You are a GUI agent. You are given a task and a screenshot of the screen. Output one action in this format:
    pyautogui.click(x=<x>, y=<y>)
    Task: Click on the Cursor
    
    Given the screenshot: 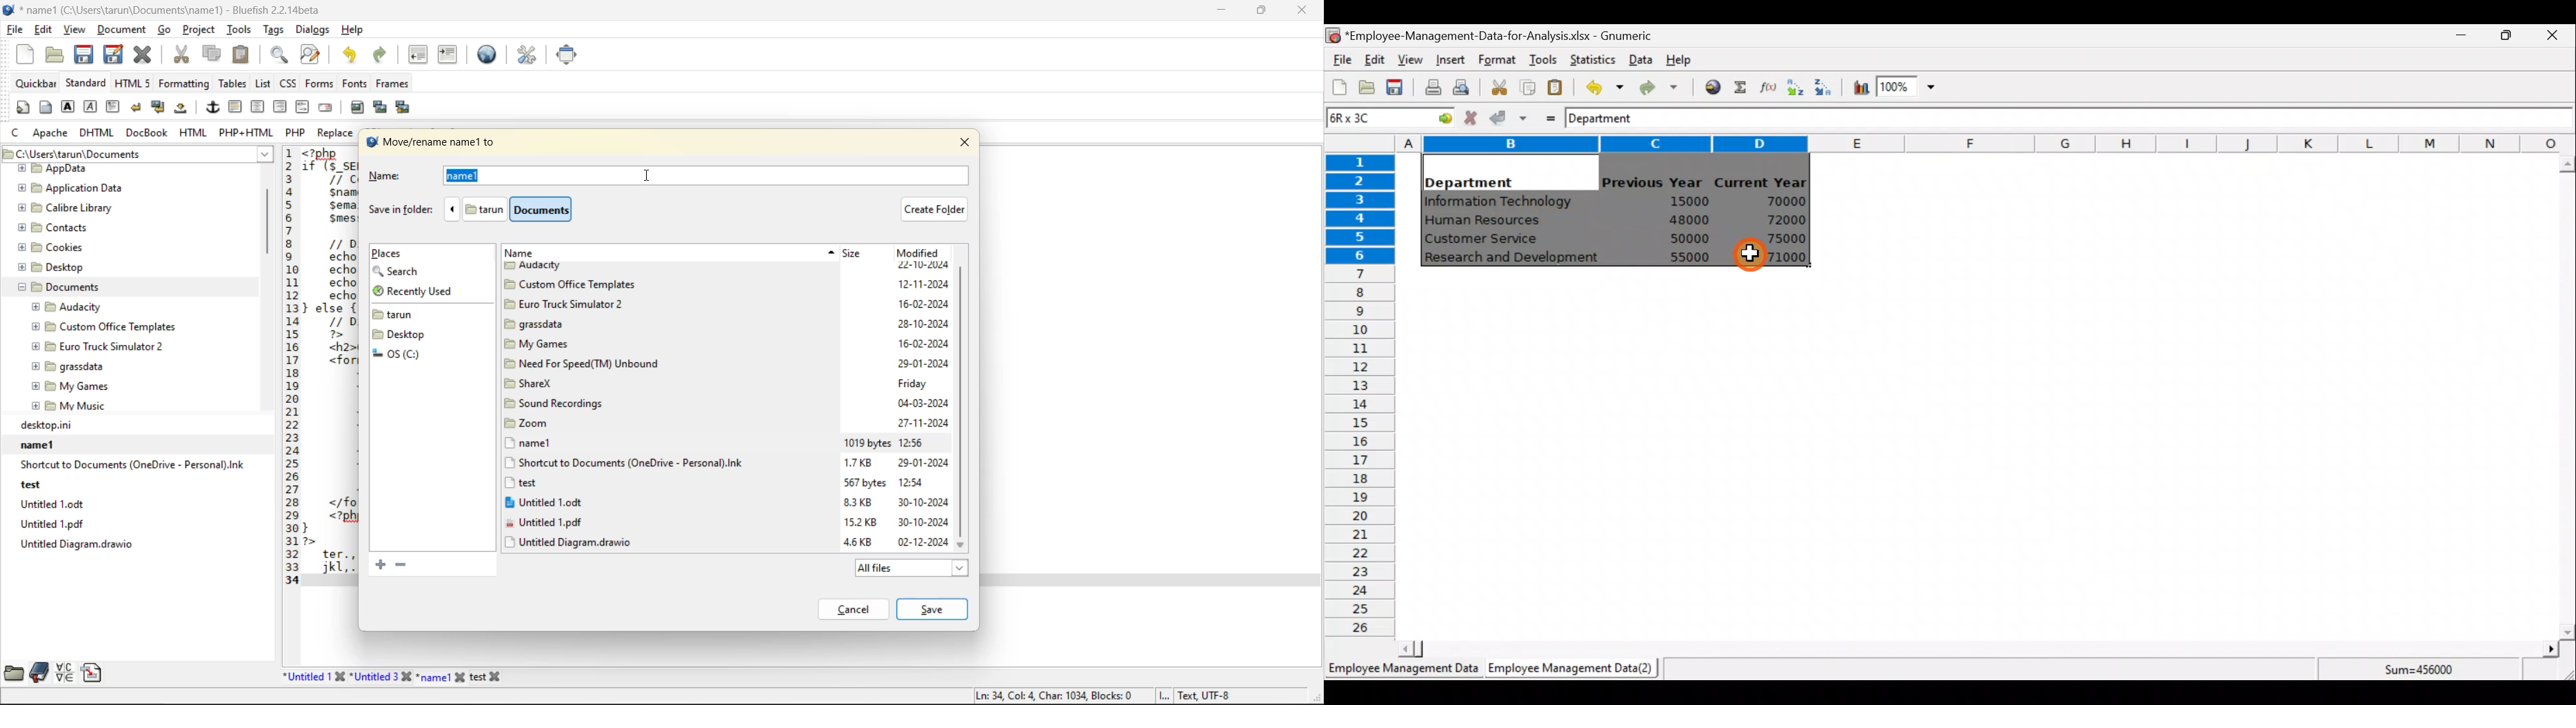 What is the action you would take?
    pyautogui.click(x=18, y=41)
    